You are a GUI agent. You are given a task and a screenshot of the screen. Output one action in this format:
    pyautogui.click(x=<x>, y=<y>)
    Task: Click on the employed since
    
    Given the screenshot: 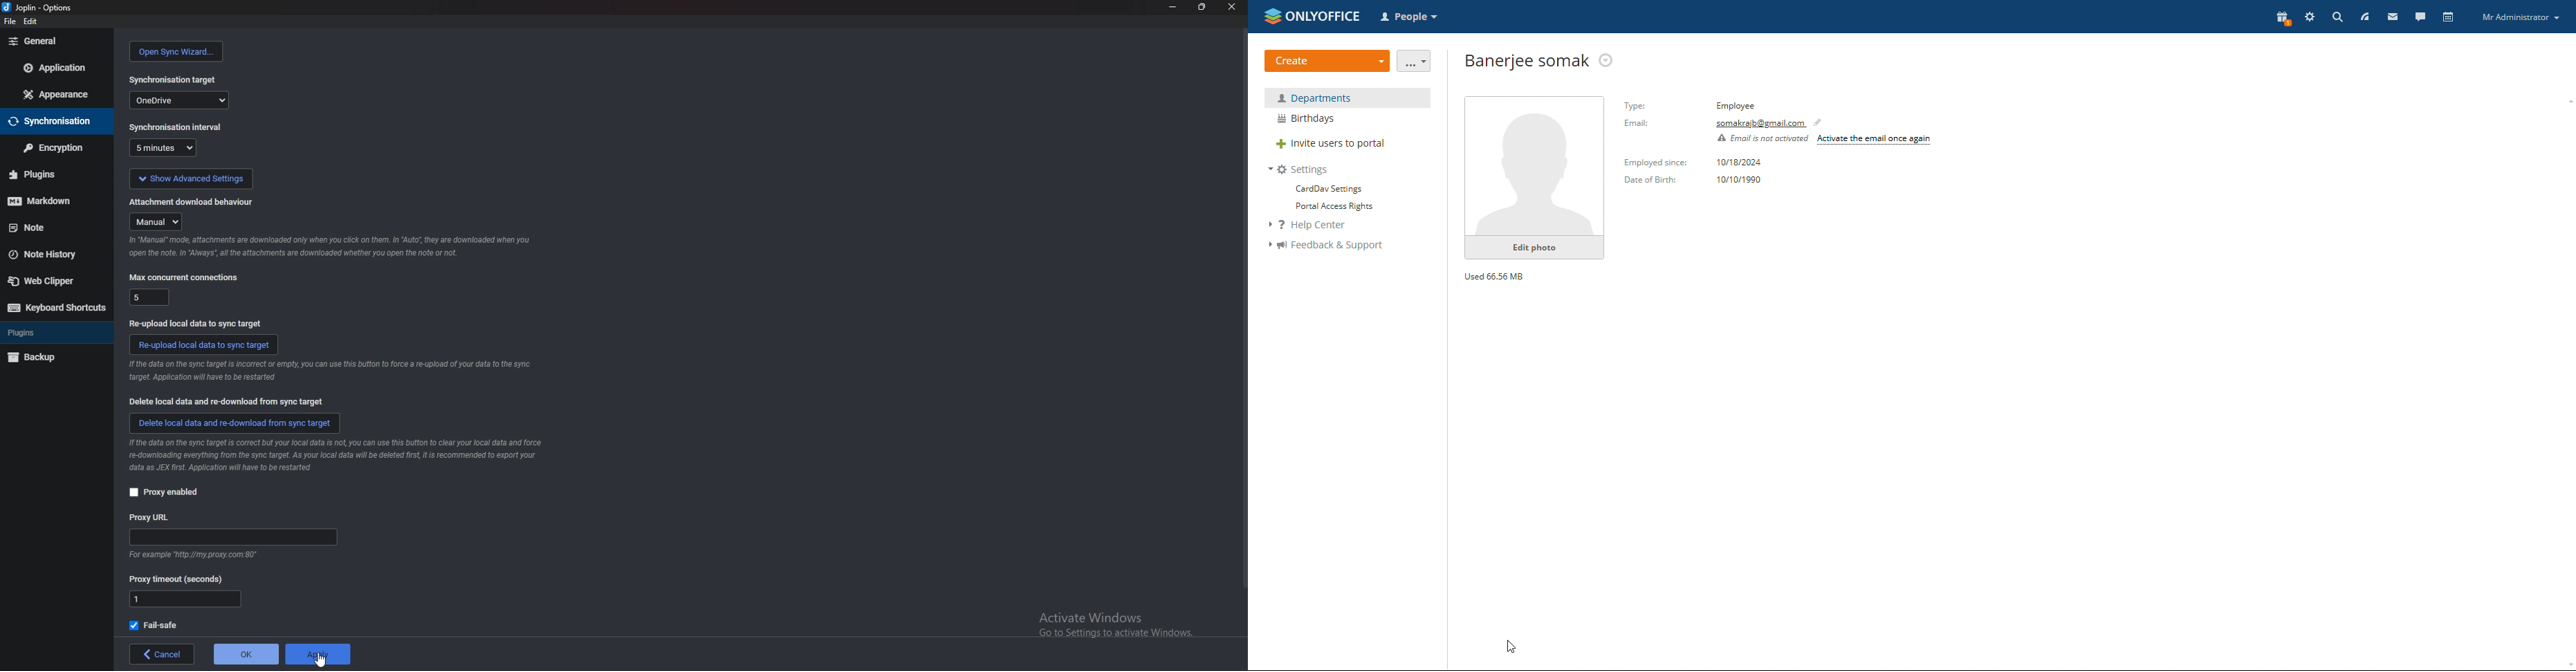 What is the action you would take?
    pyautogui.click(x=1740, y=163)
    